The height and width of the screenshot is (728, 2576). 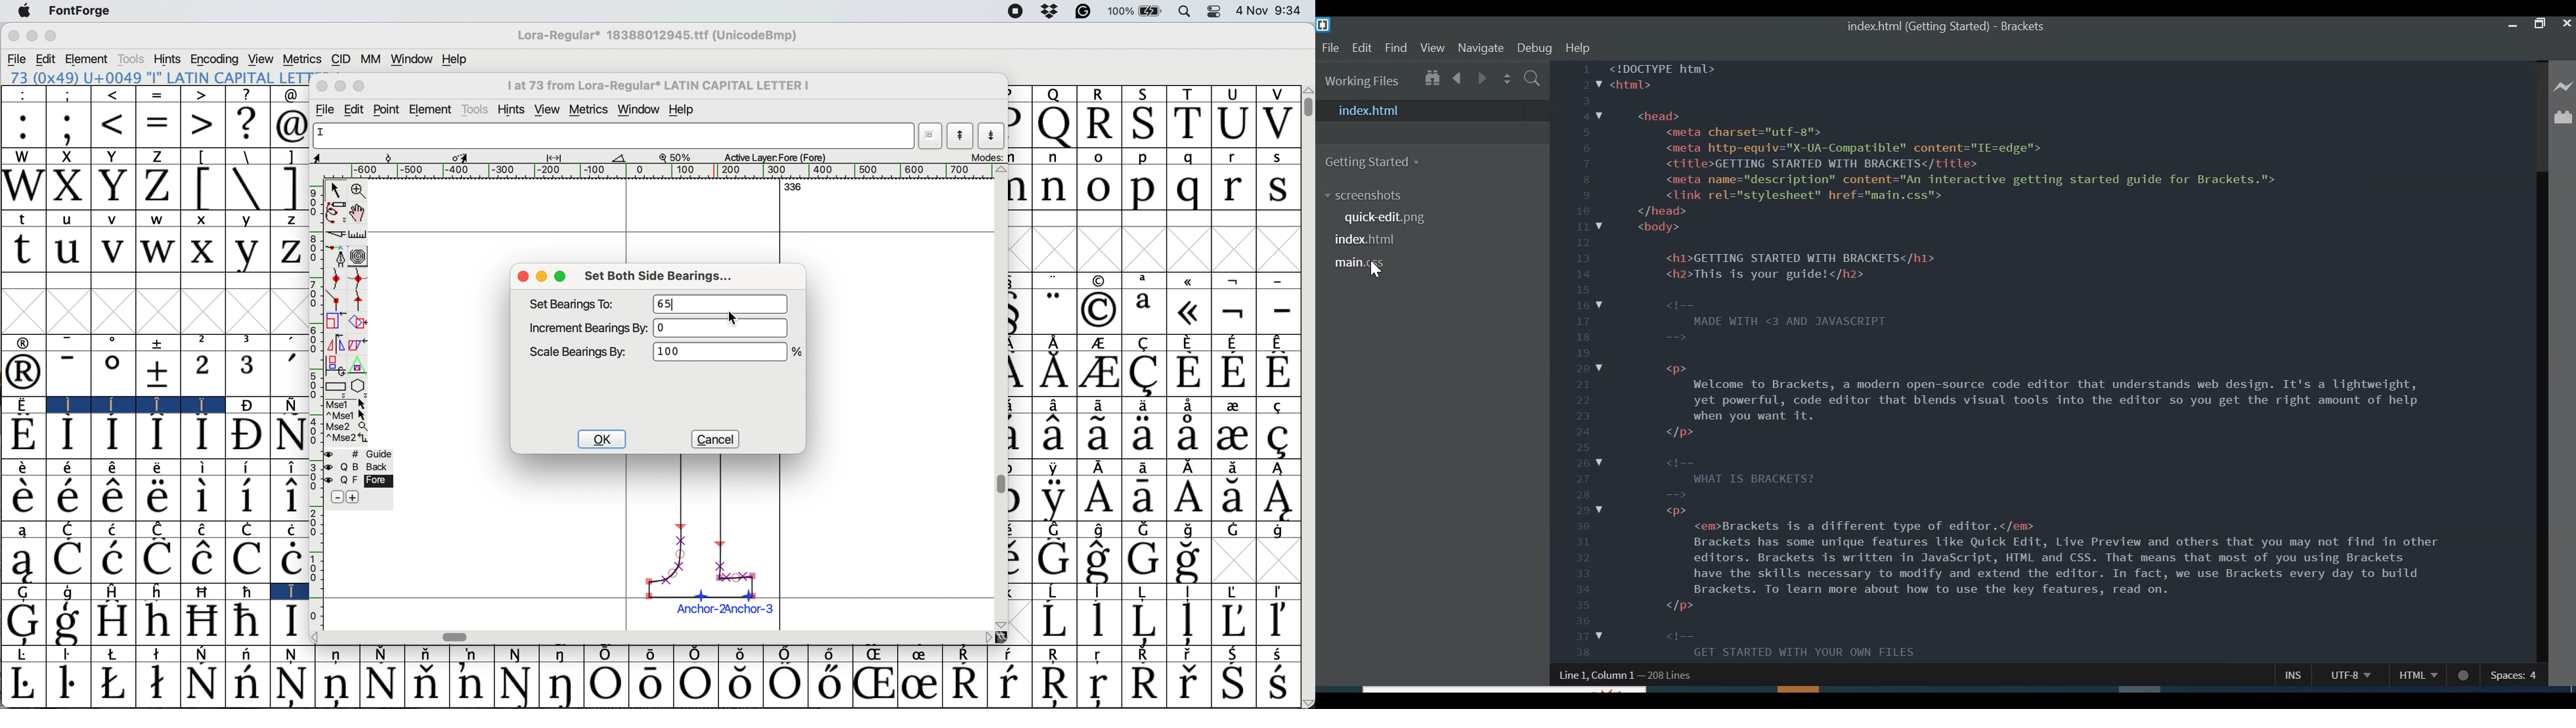 I want to click on ?, so click(x=246, y=94).